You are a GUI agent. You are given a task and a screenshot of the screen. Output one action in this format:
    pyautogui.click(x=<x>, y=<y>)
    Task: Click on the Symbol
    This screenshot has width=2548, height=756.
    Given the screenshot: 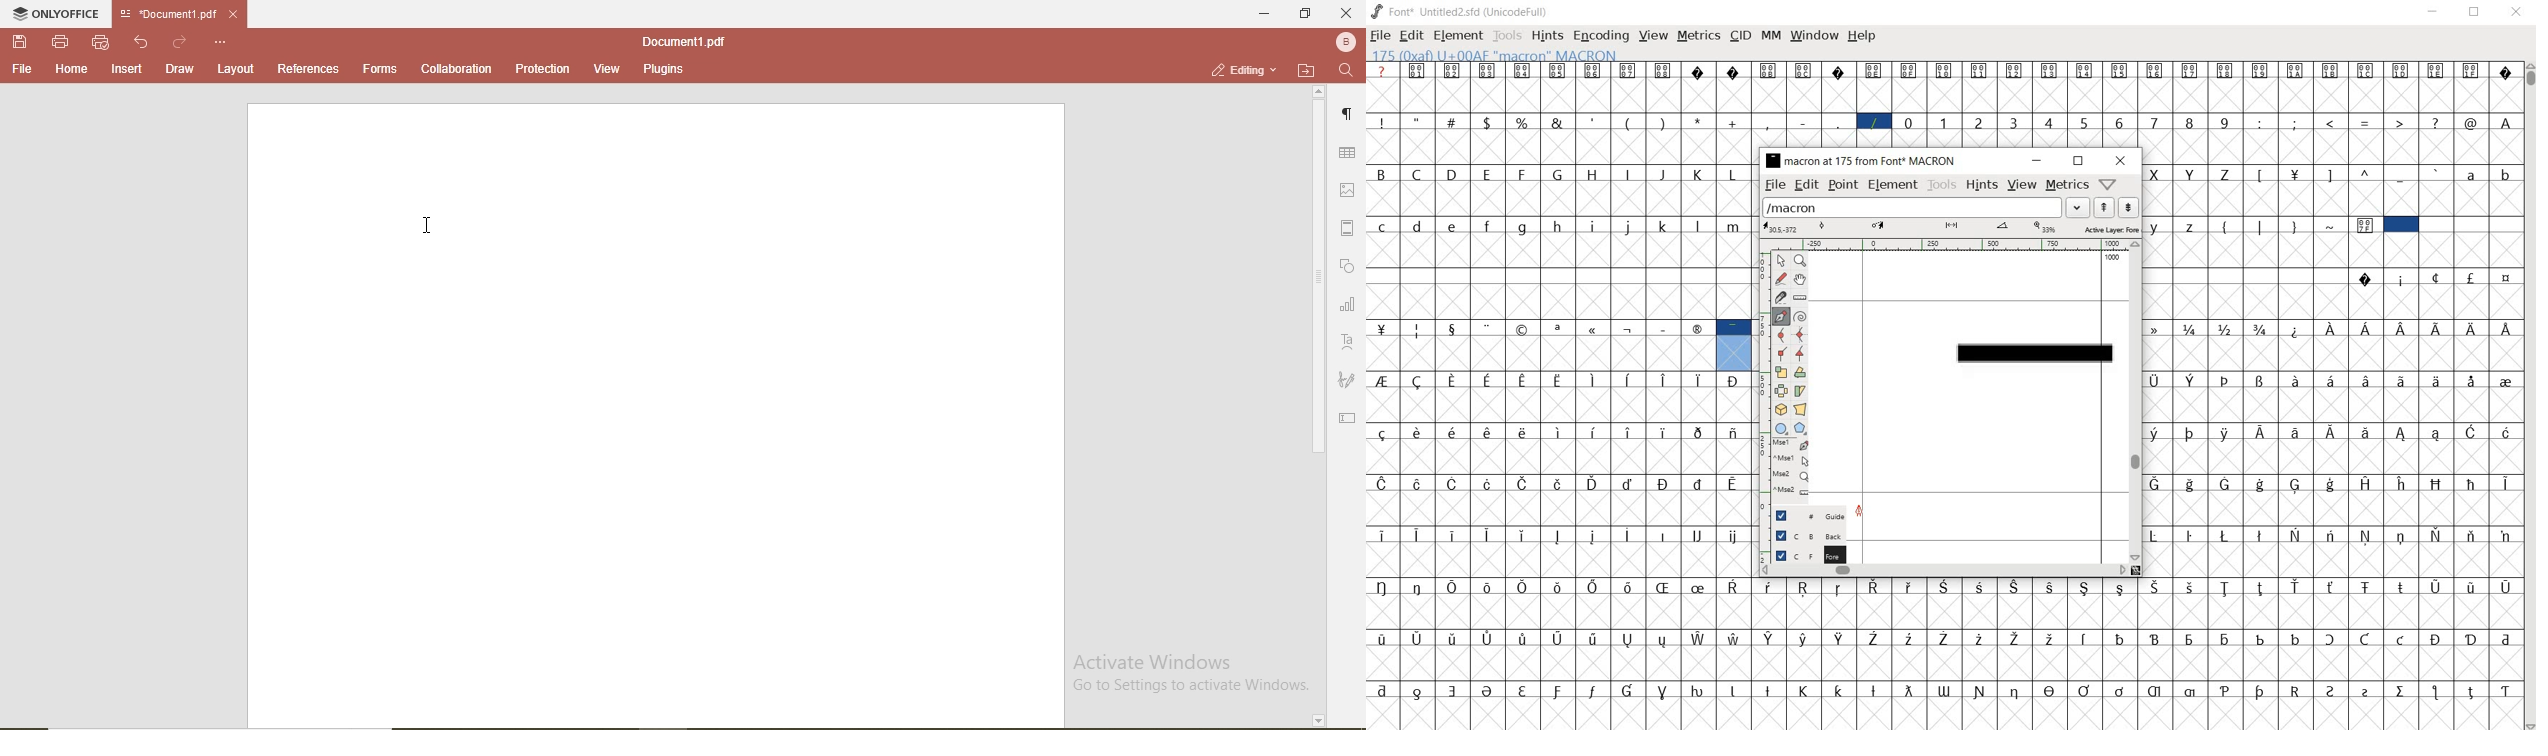 What is the action you would take?
    pyautogui.click(x=2227, y=535)
    